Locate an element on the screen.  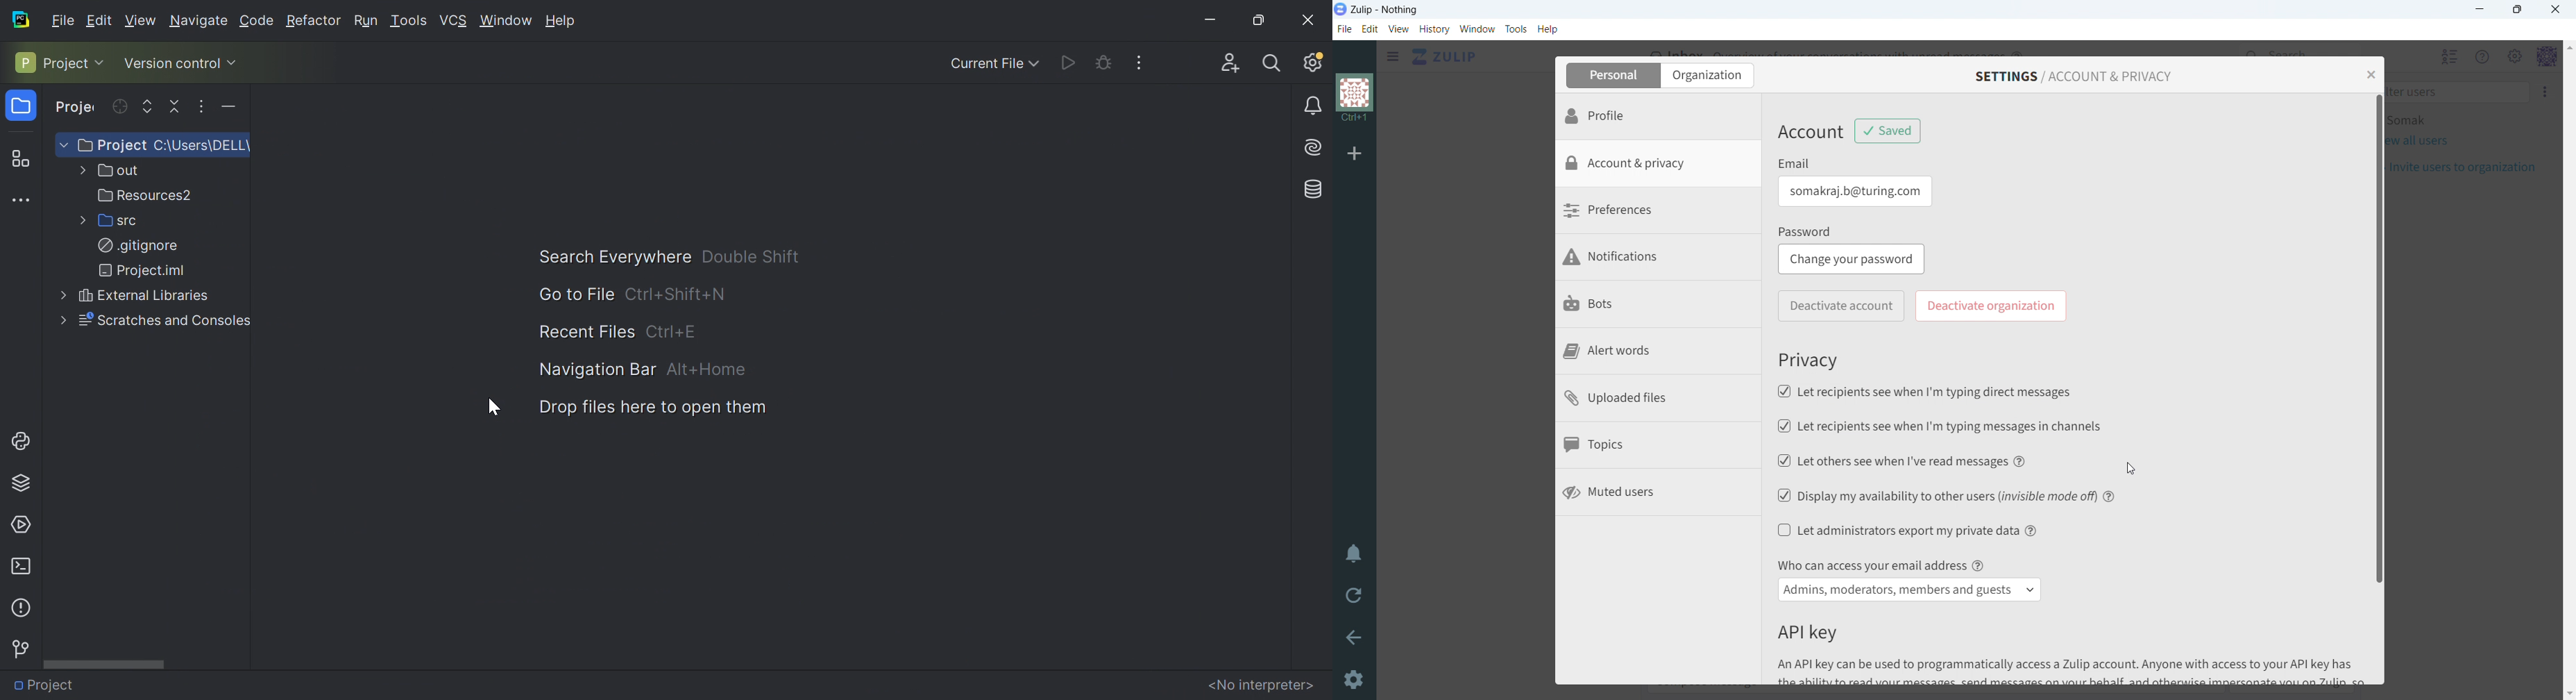
Run PythonProgram.py is located at coordinates (1069, 62).